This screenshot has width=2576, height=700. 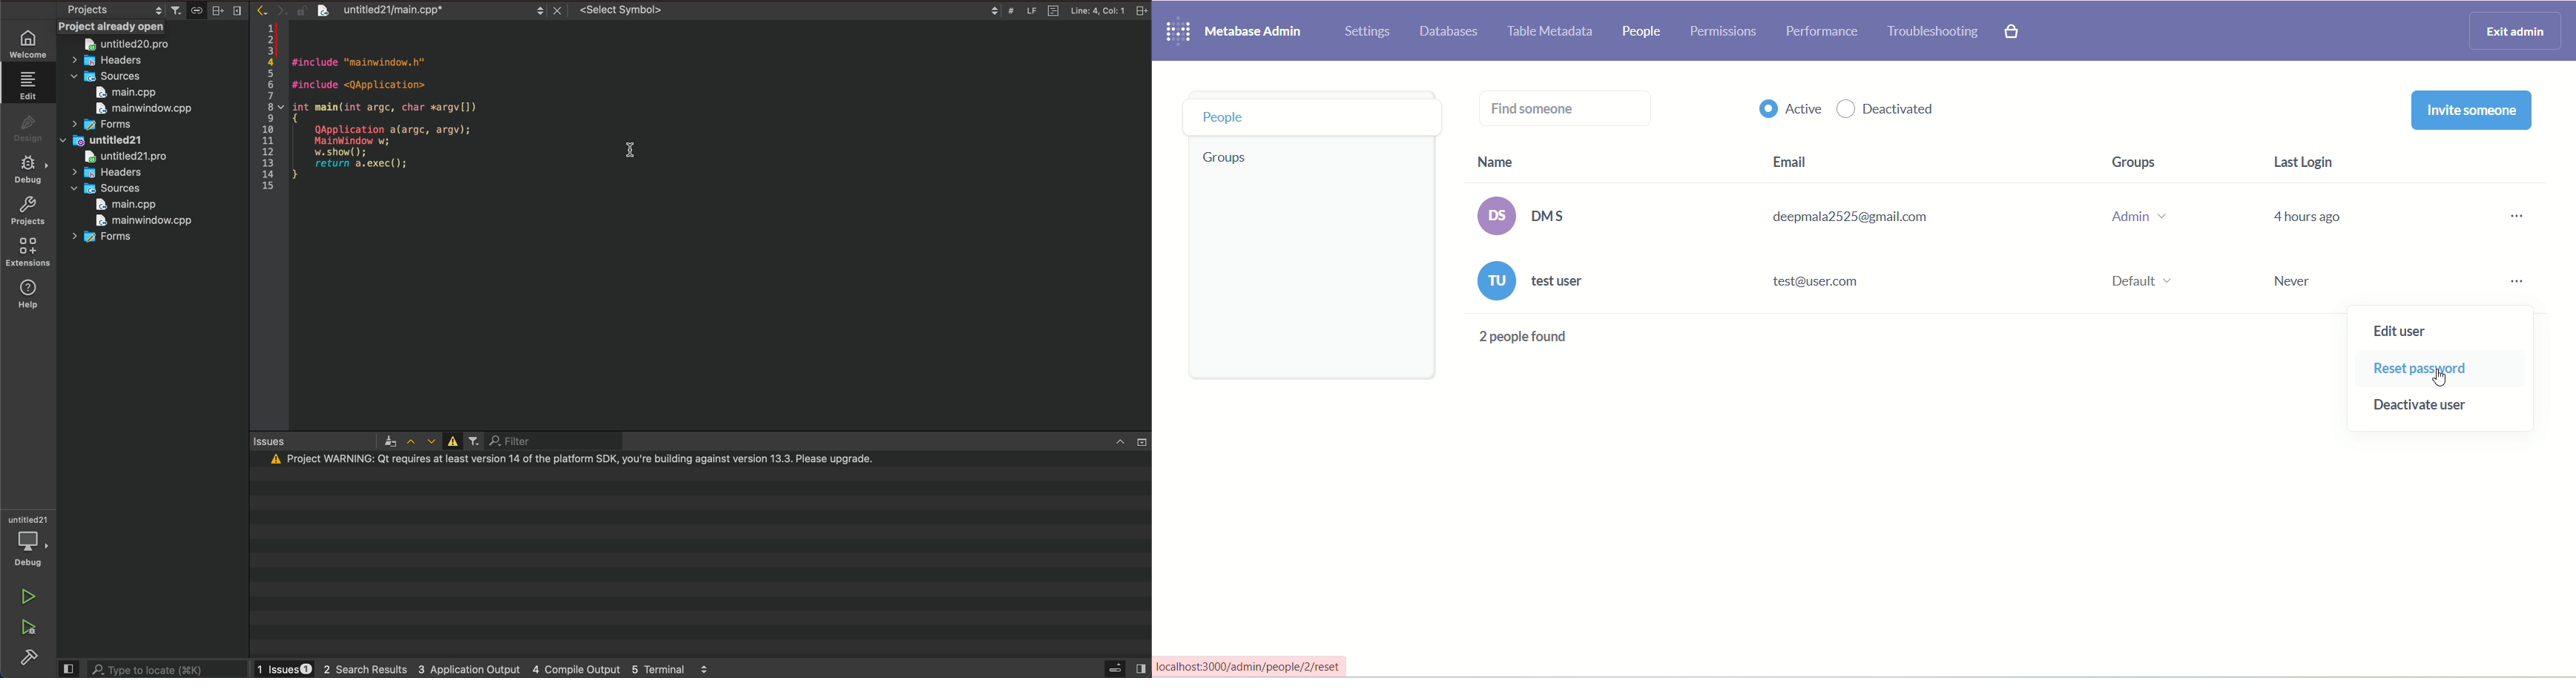 What do you see at coordinates (28, 297) in the screenshot?
I see `help` at bounding box center [28, 297].